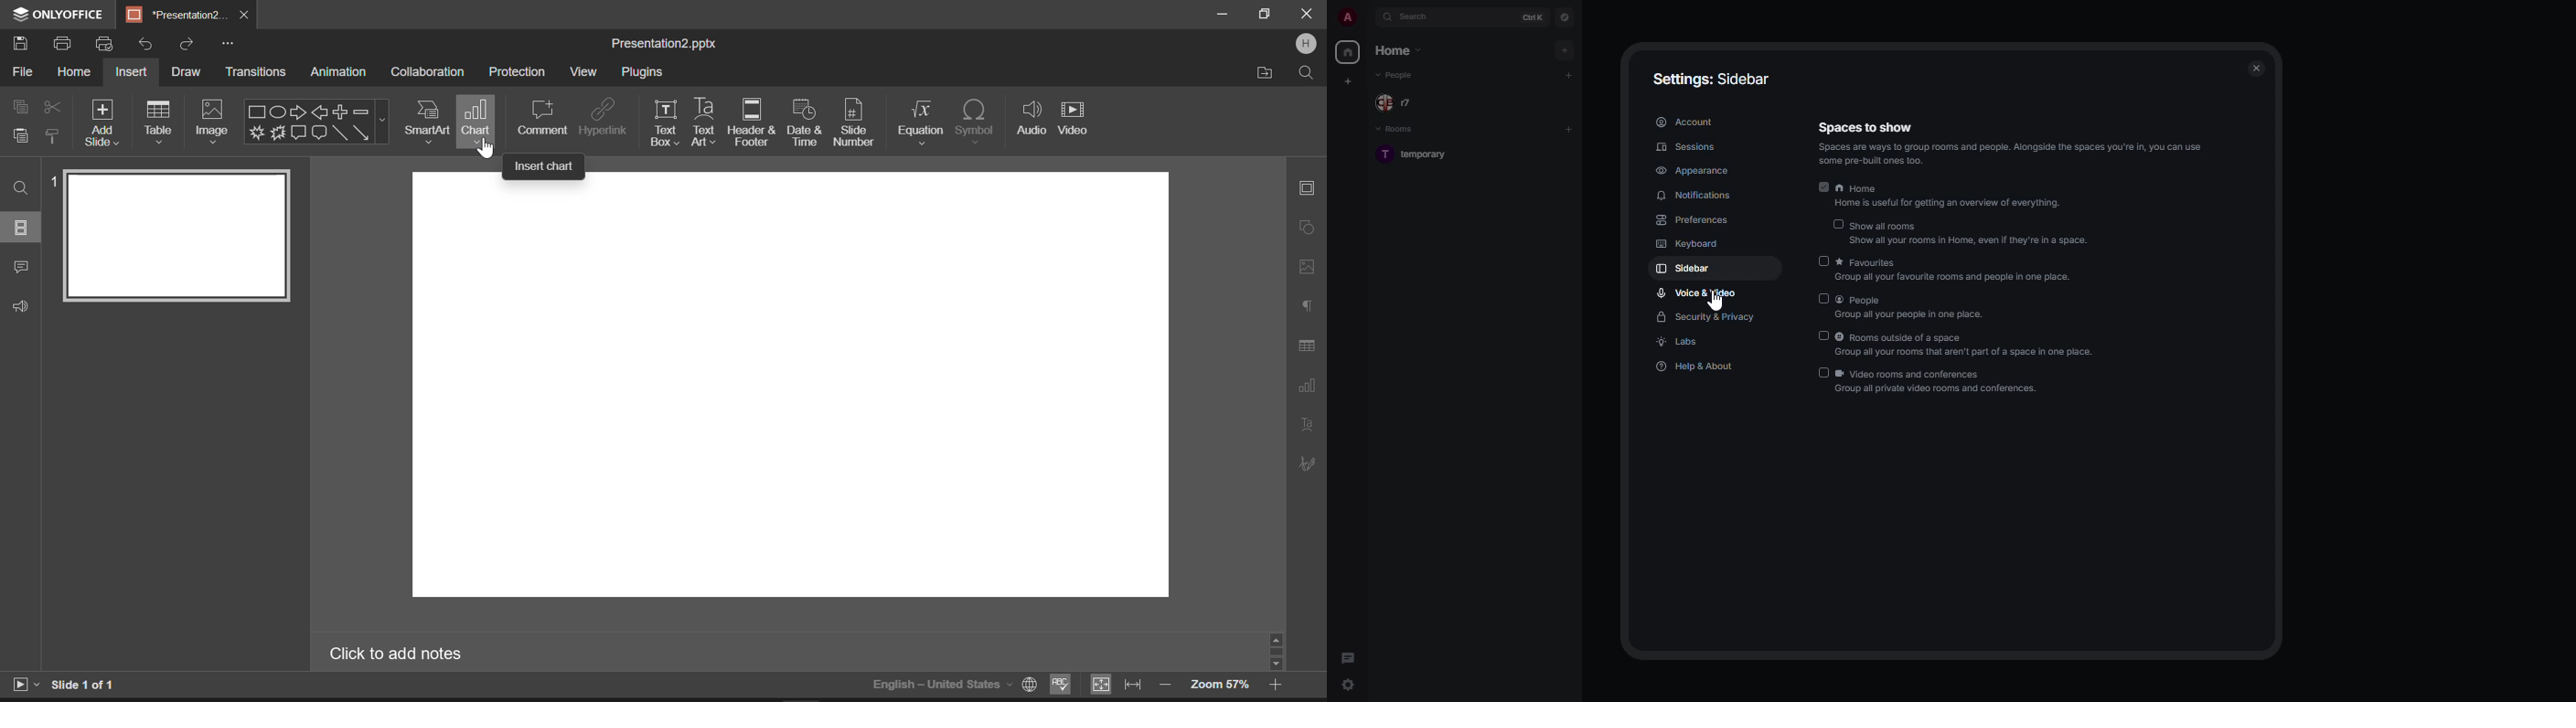 The width and height of the screenshot is (2576, 728). What do you see at coordinates (257, 133) in the screenshot?
I see `Explosion 1` at bounding box center [257, 133].